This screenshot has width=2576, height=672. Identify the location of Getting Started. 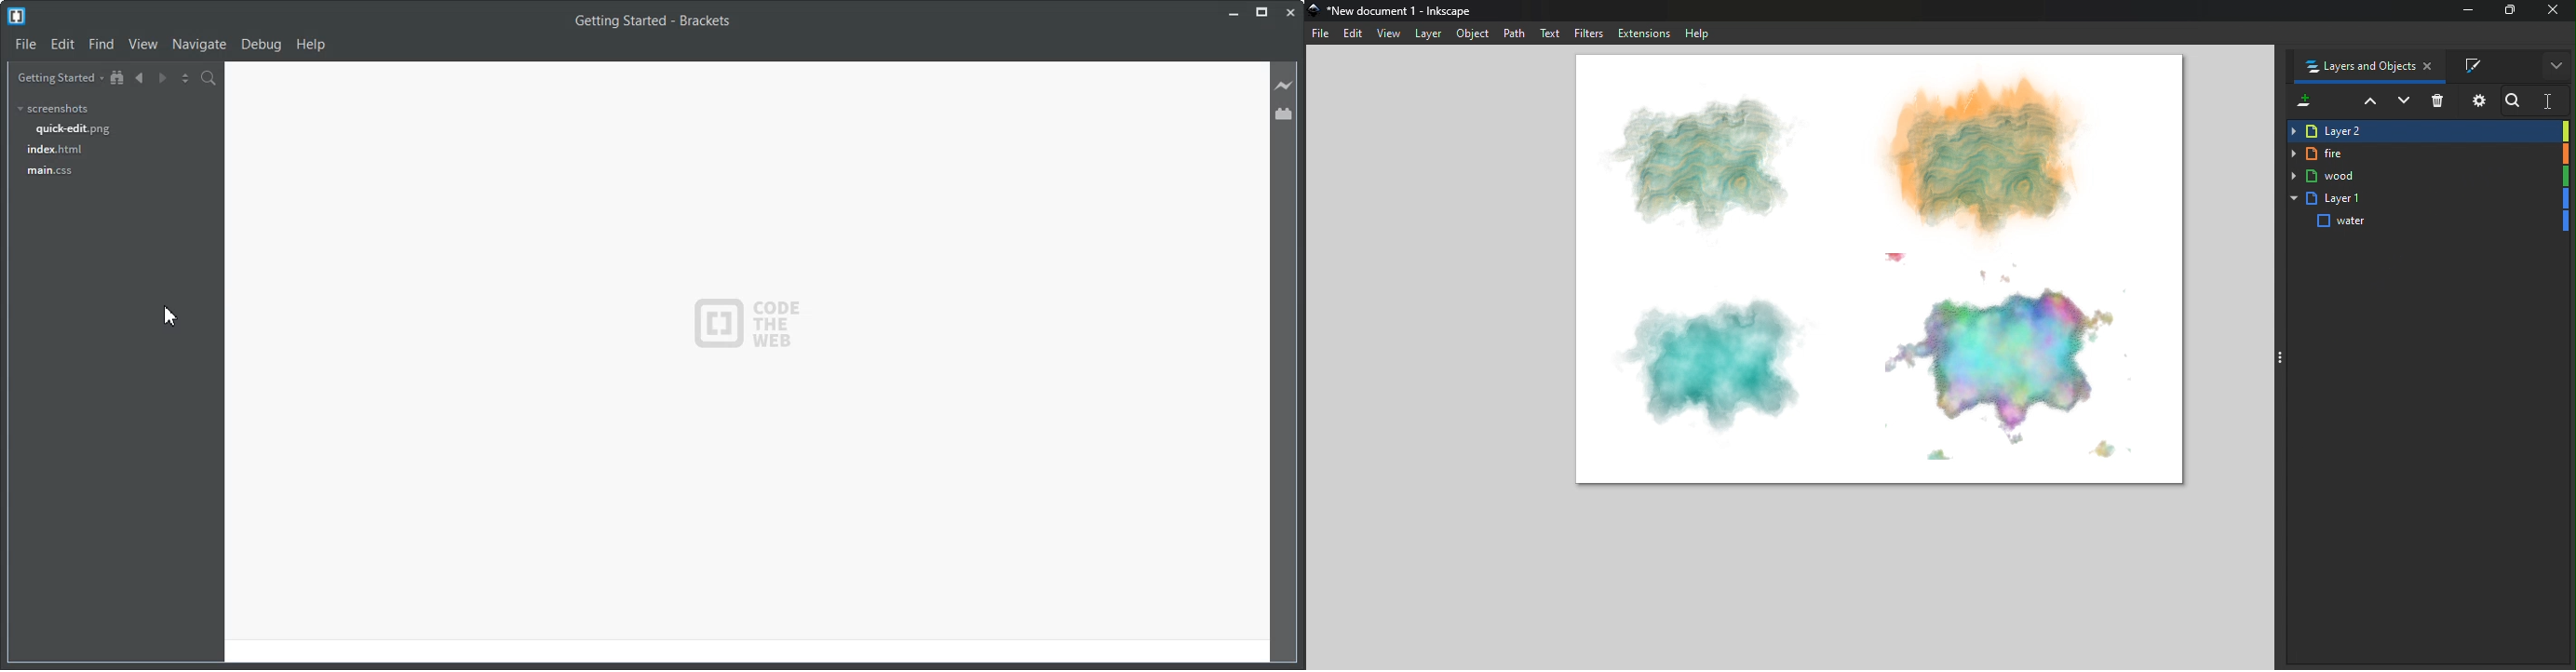
(56, 77).